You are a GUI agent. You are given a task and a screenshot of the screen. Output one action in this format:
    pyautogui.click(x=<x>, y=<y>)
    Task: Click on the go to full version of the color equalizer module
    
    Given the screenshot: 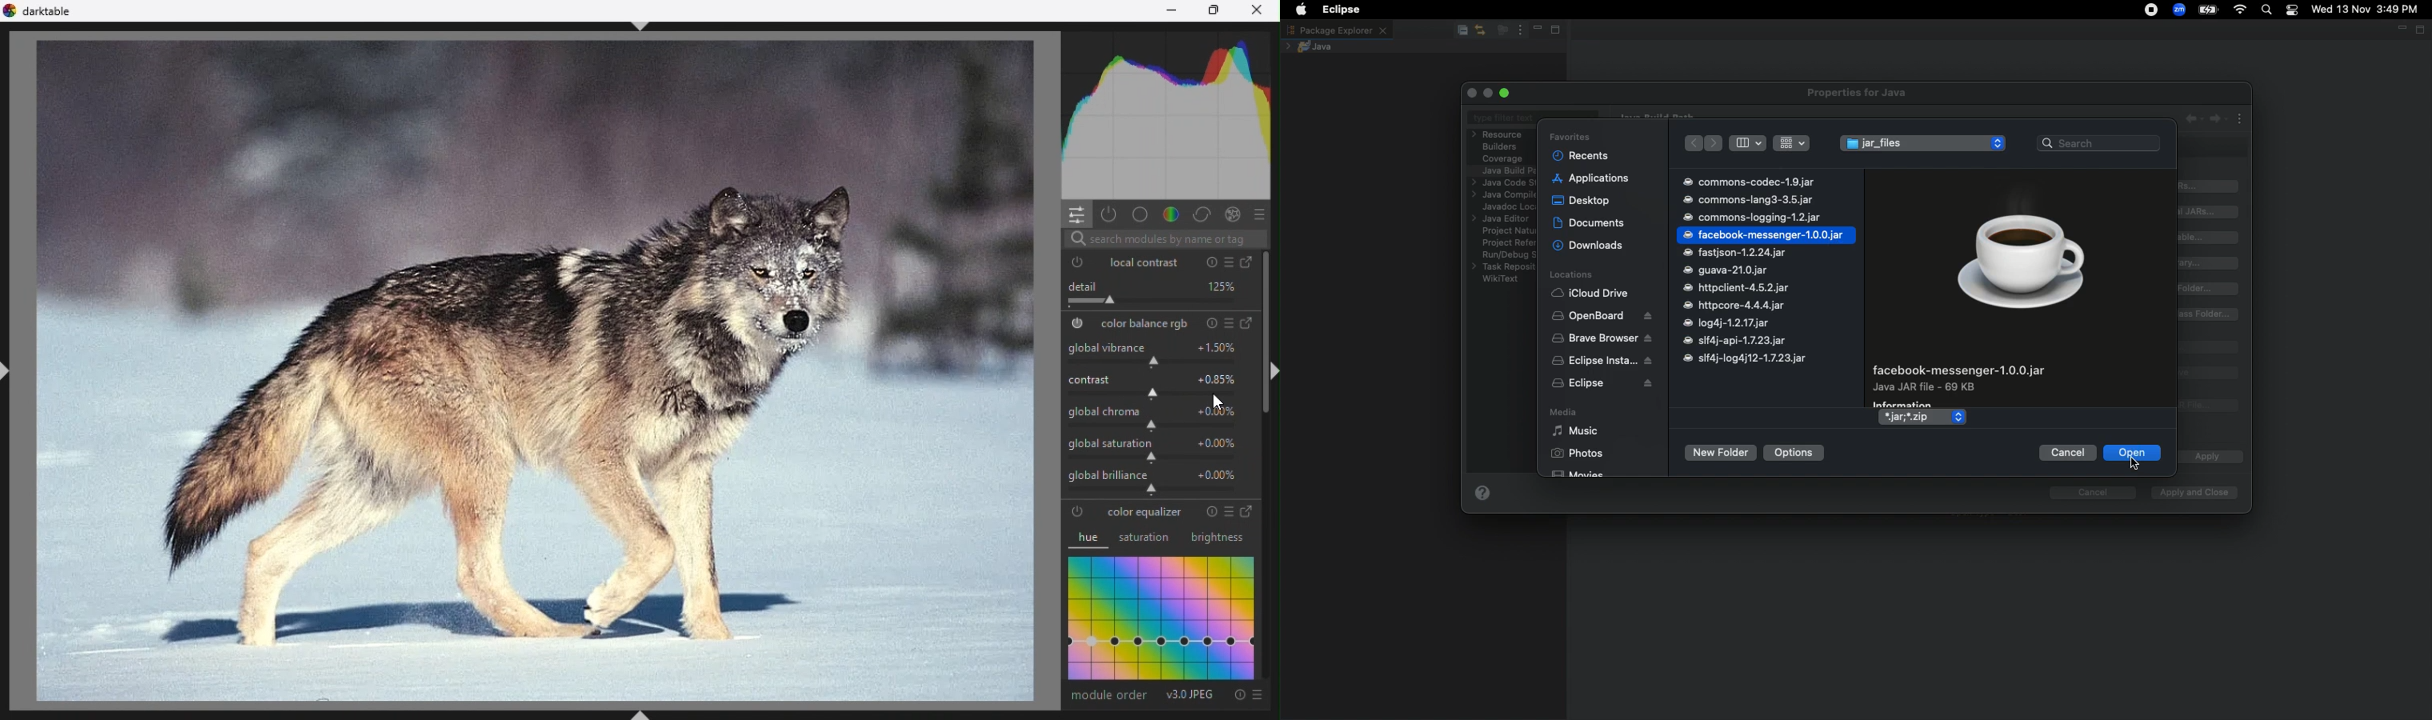 What is the action you would take?
    pyautogui.click(x=1250, y=512)
    